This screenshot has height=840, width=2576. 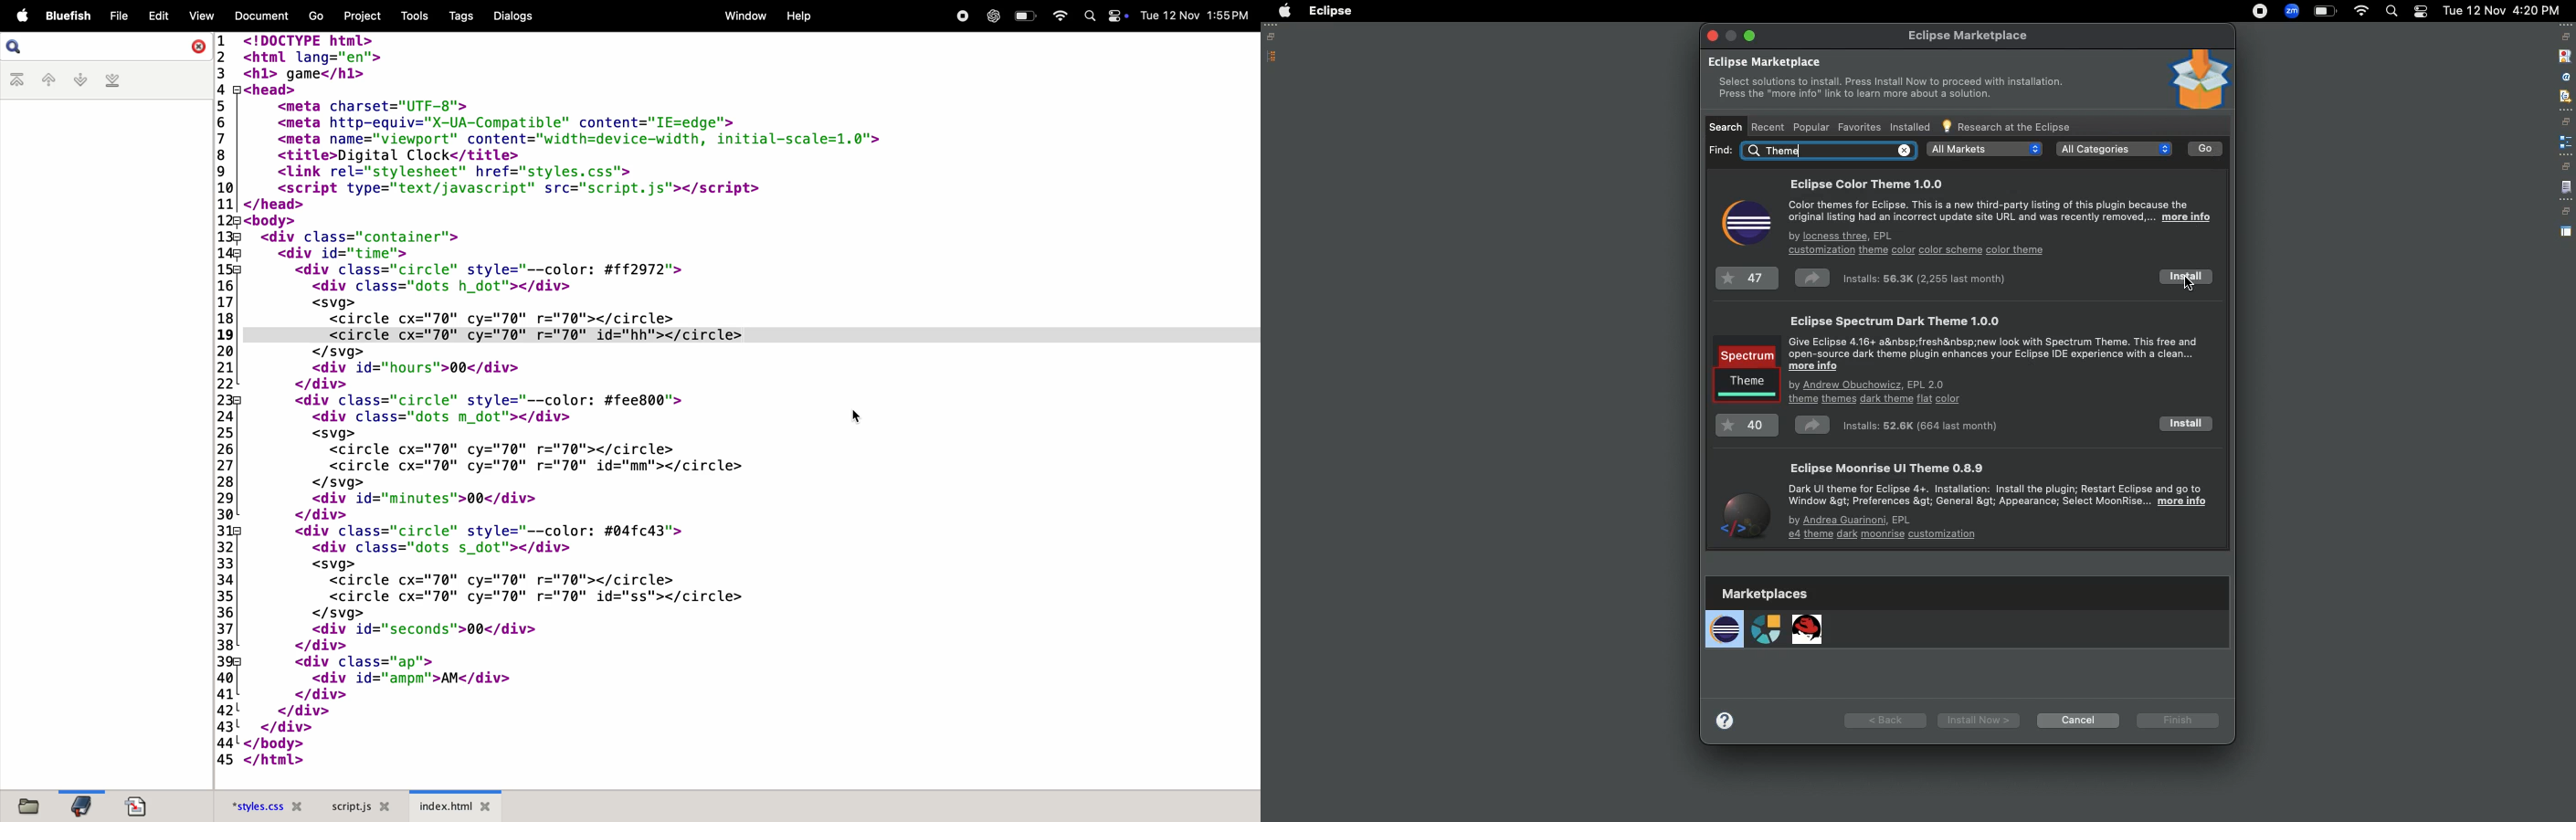 I want to click on go, so click(x=314, y=16).